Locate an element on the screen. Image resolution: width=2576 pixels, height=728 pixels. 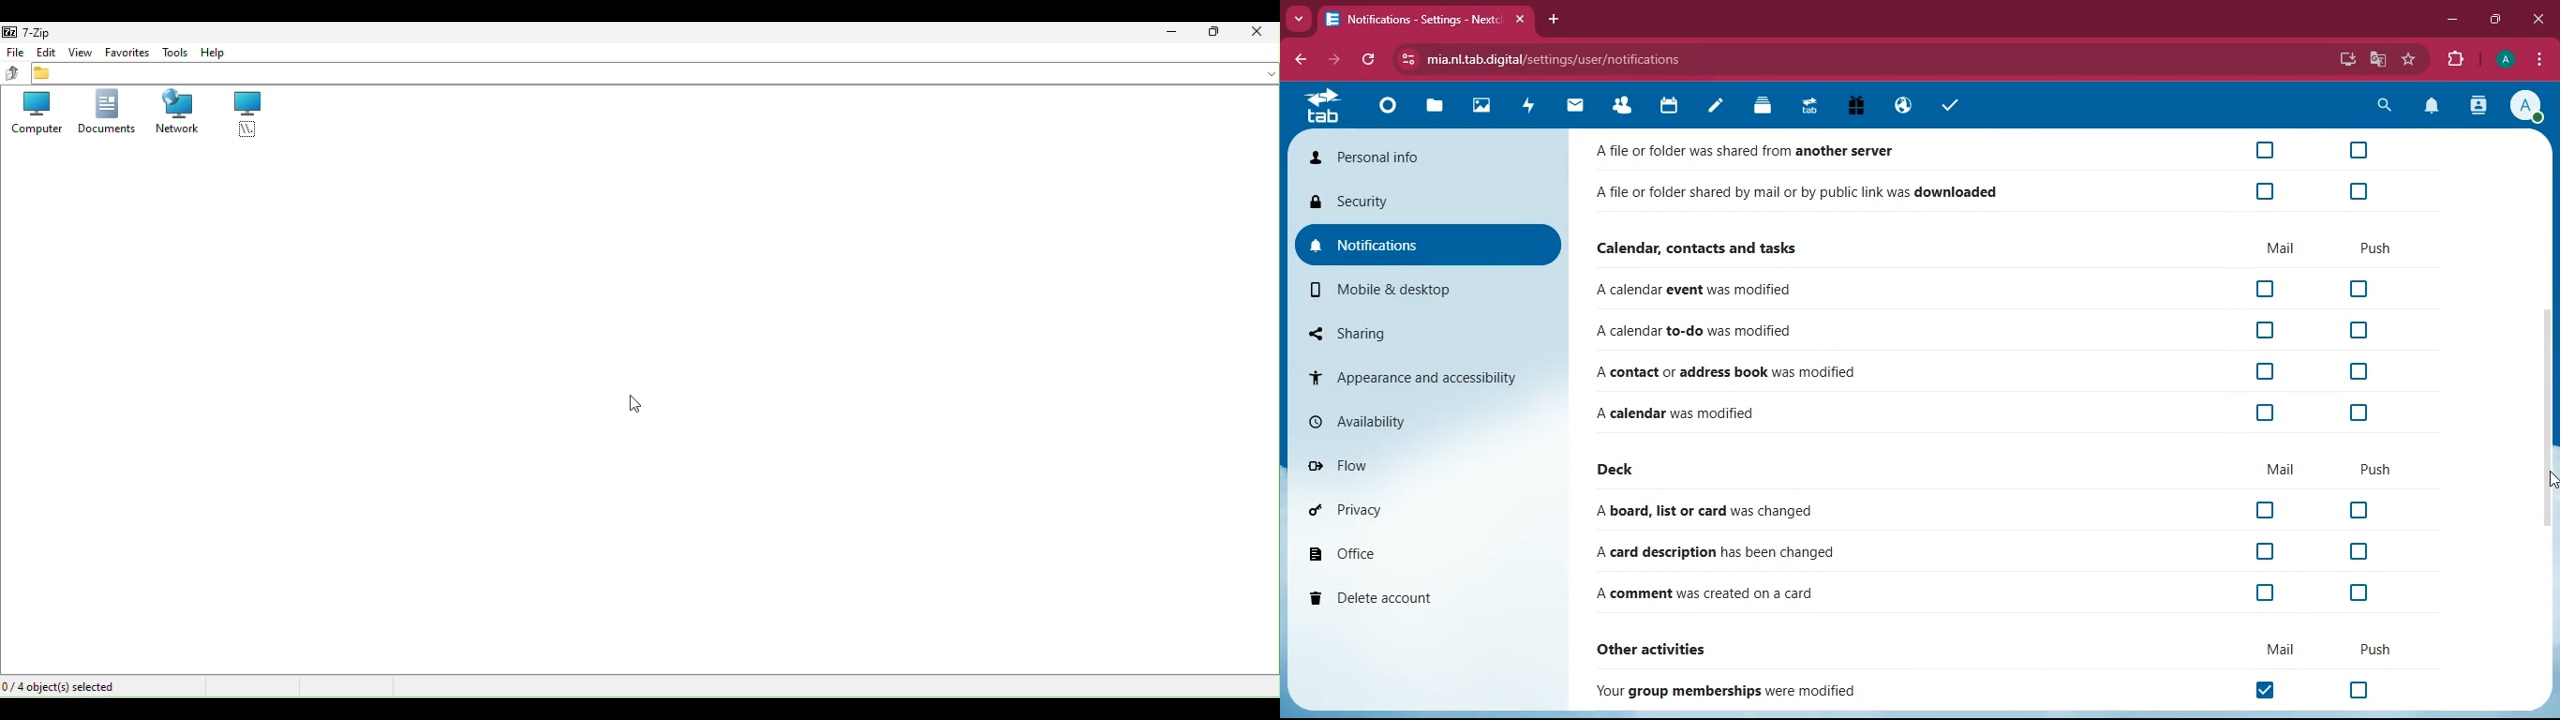
Restore is located at coordinates (1215, 35).